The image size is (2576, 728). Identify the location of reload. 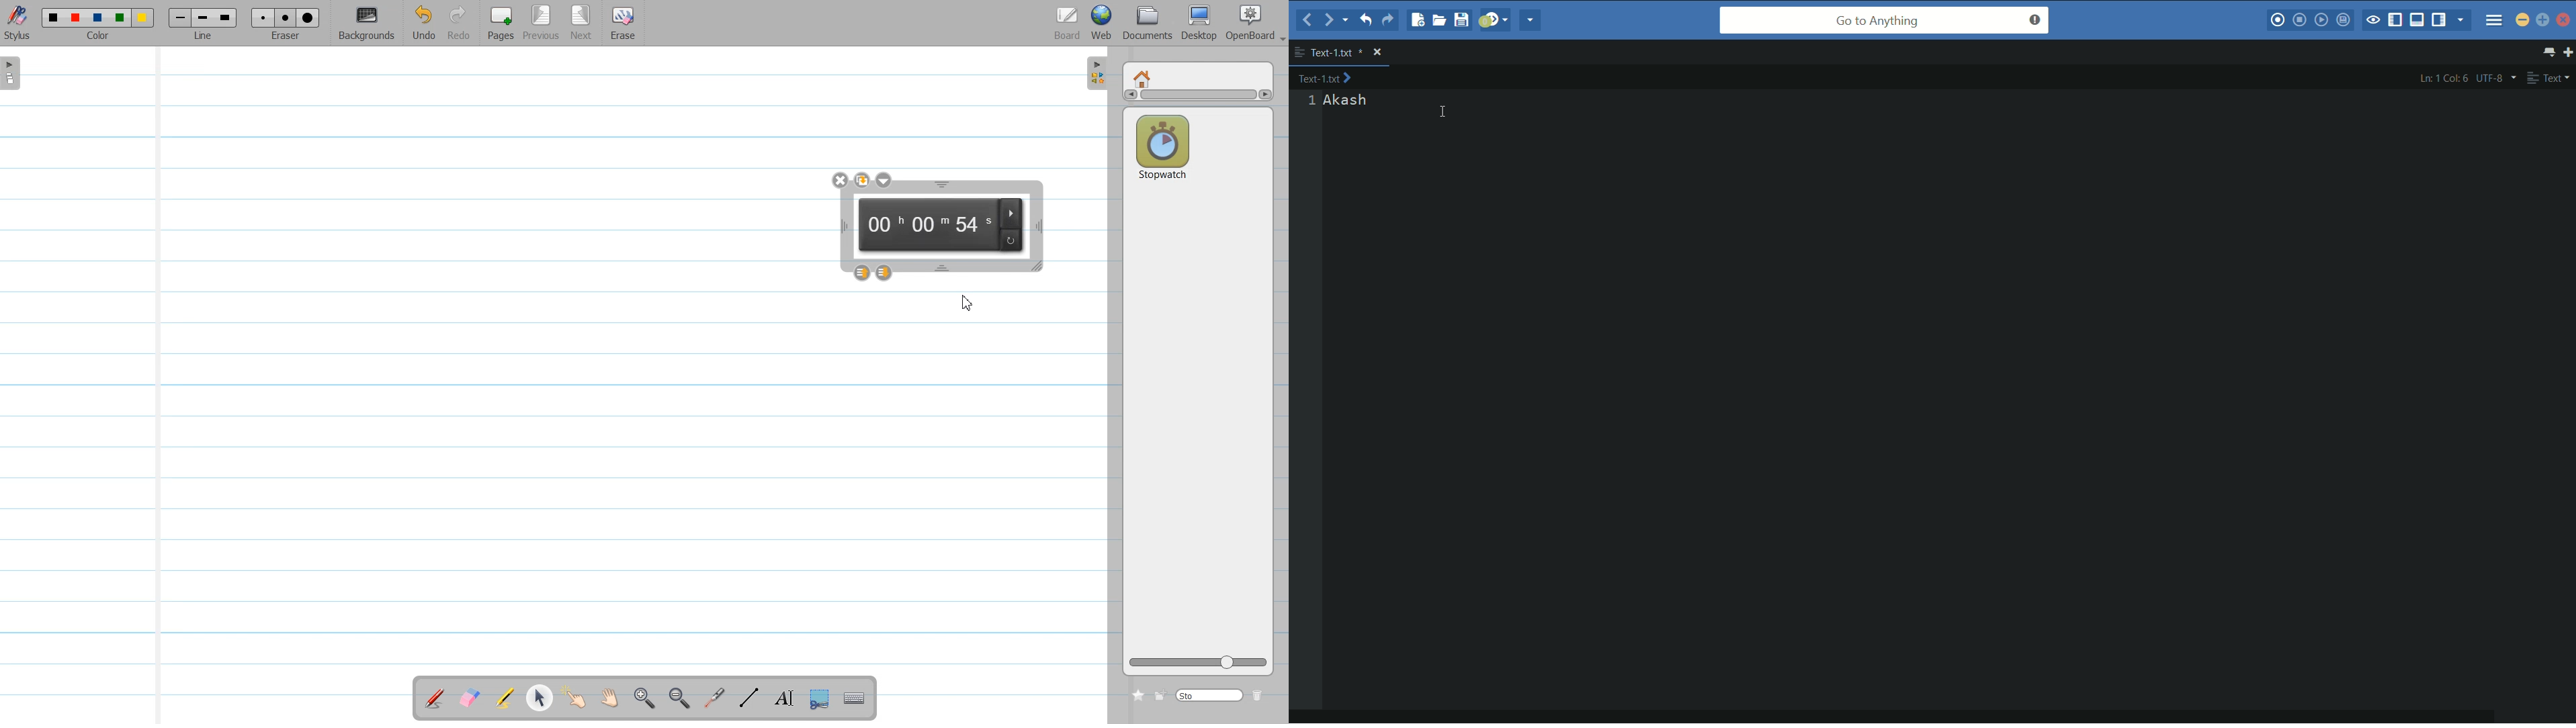
(1012, 240).